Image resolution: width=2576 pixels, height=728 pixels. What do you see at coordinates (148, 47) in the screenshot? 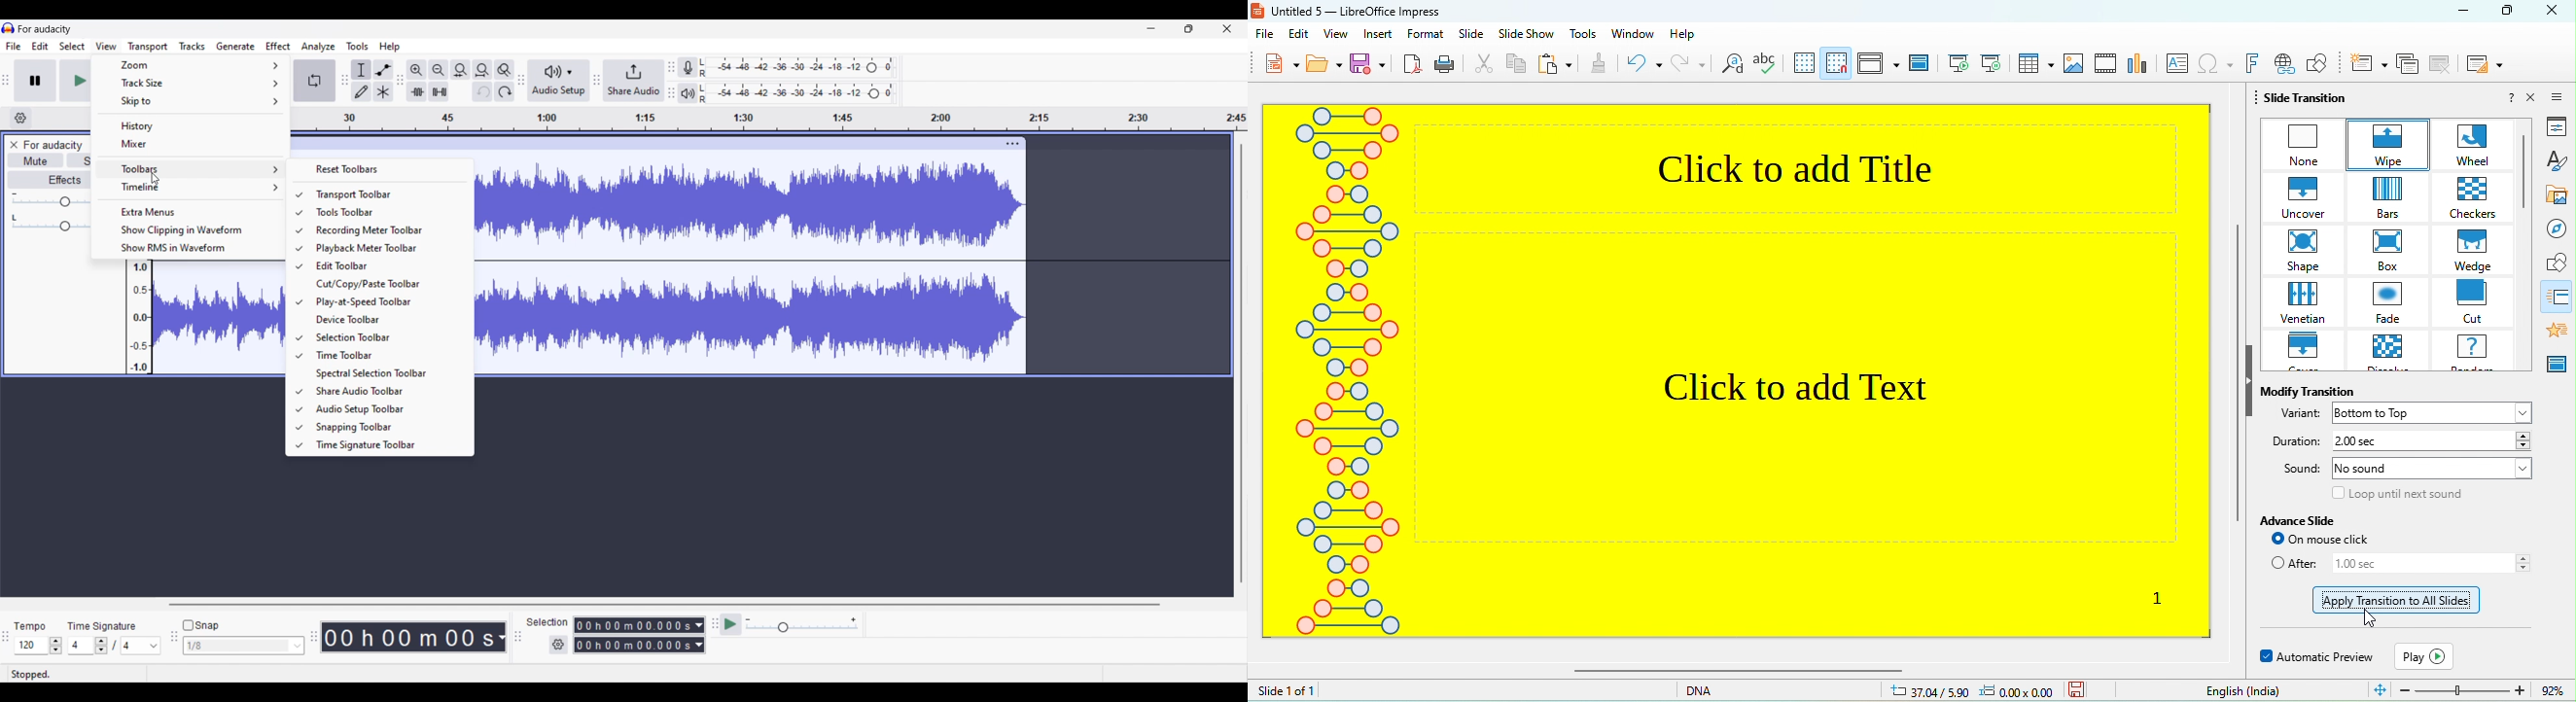
I see `Transport` at bounding box center [148, 47].